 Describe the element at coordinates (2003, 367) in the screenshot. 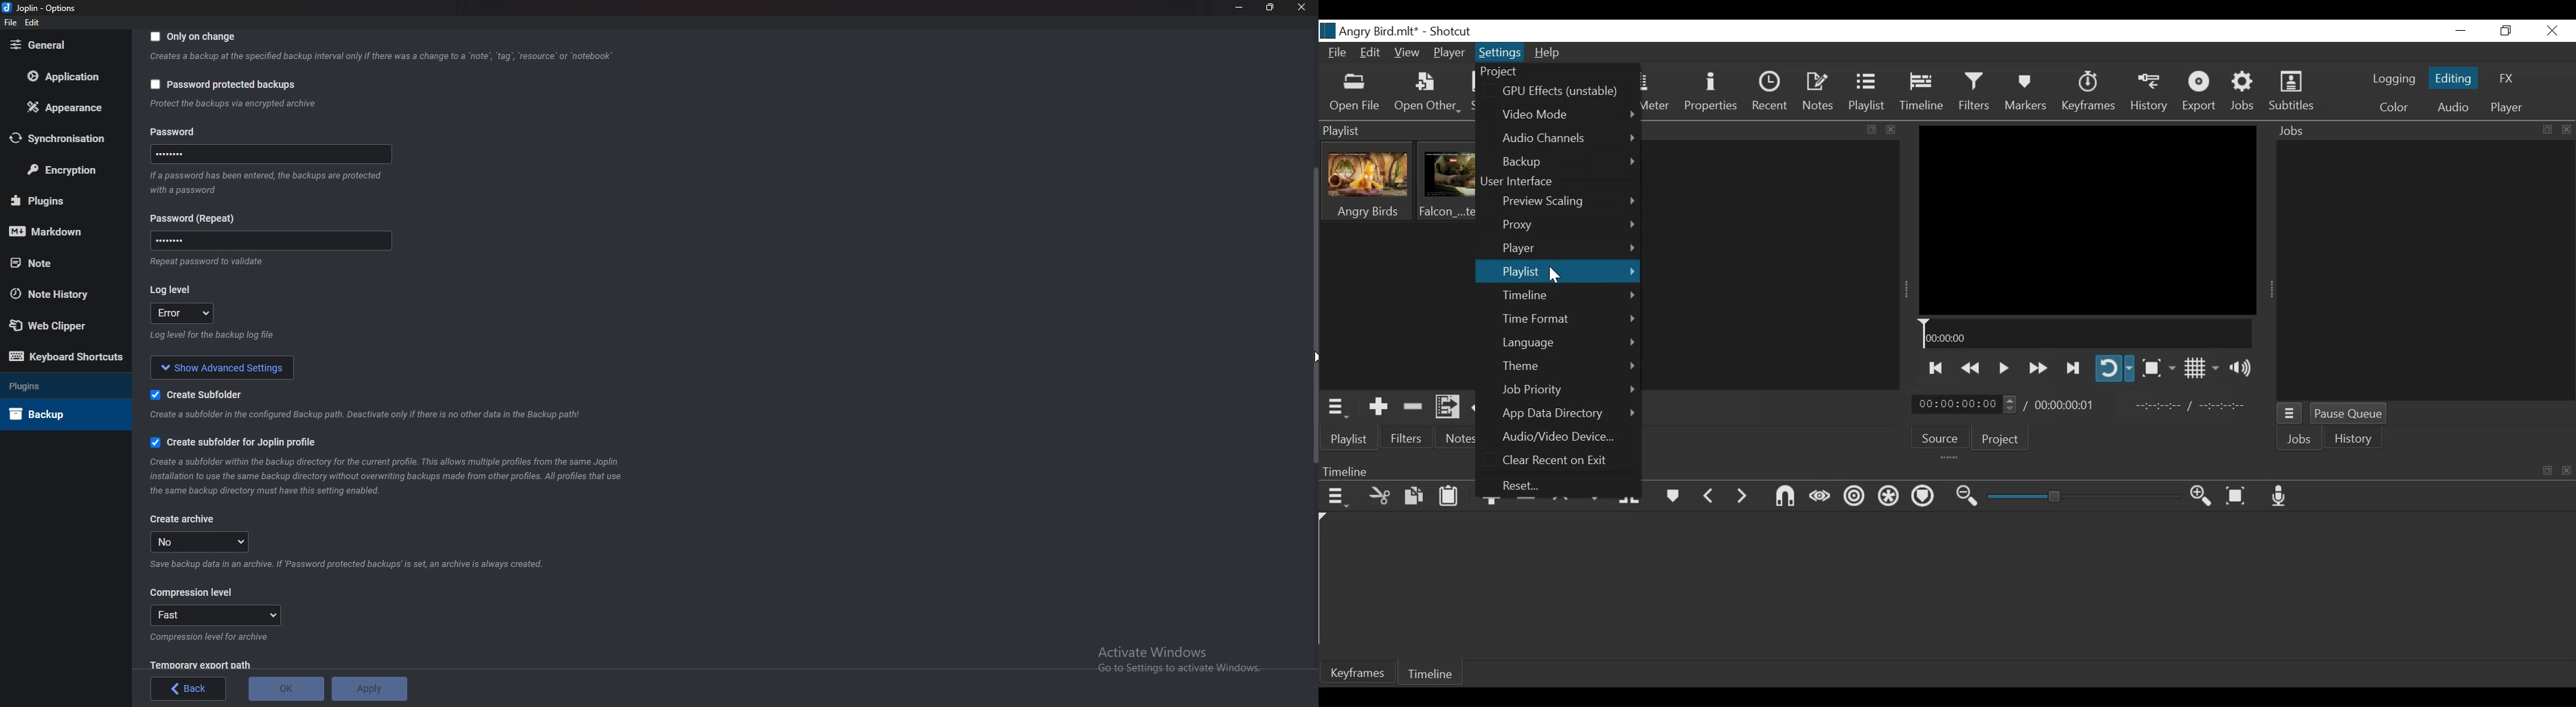

I see `Toggle play or pause (space)` at that location.